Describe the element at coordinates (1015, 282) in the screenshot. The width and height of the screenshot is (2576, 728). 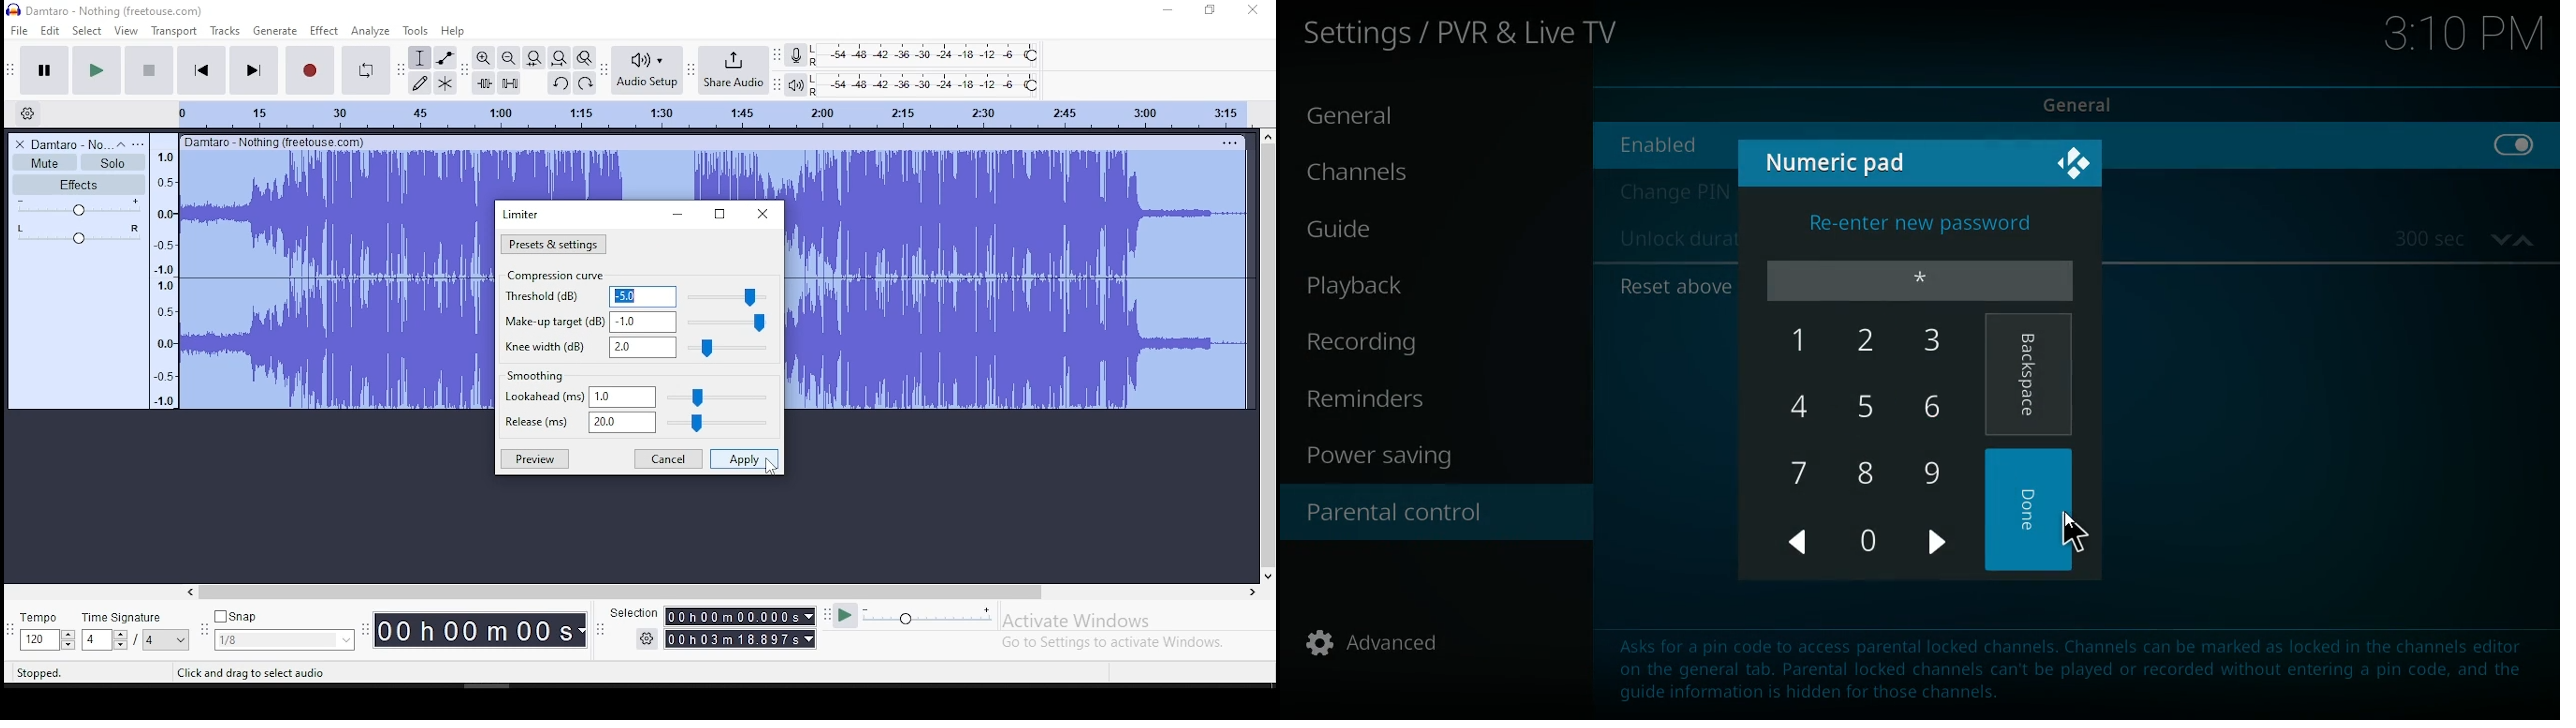
I see `sound track` at that location.